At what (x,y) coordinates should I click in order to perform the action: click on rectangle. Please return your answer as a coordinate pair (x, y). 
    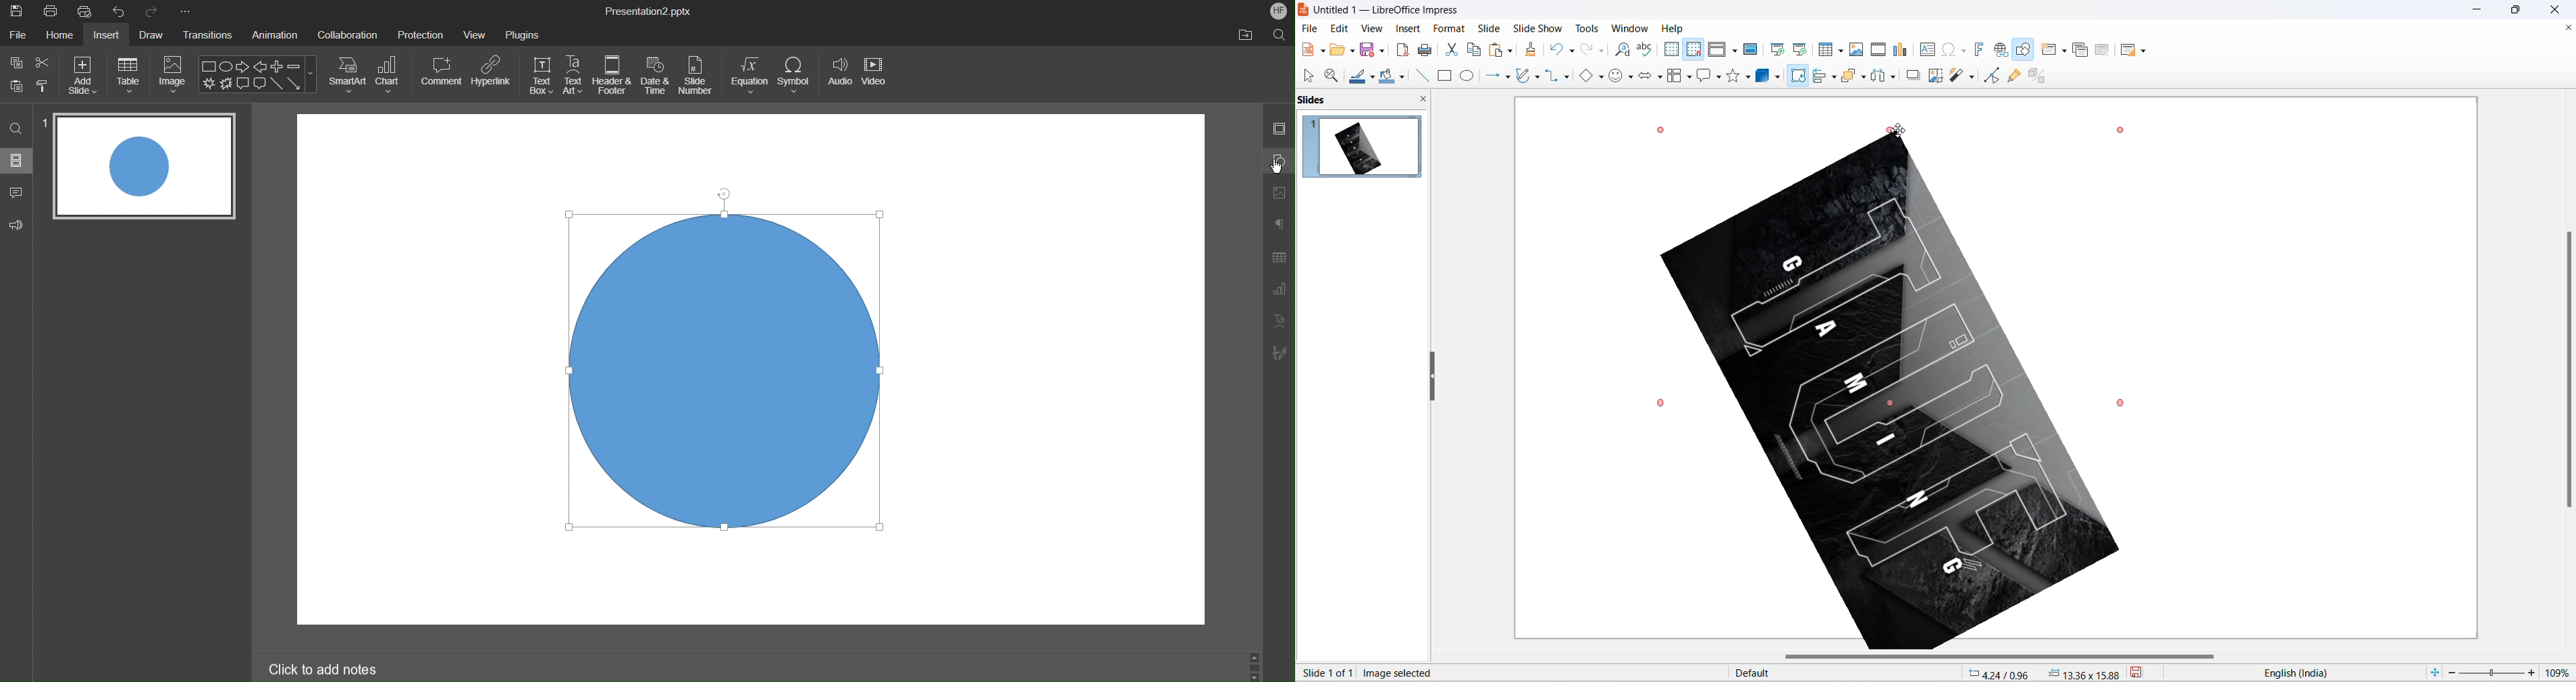
    Looking at the image, I should click on (1445, 77).